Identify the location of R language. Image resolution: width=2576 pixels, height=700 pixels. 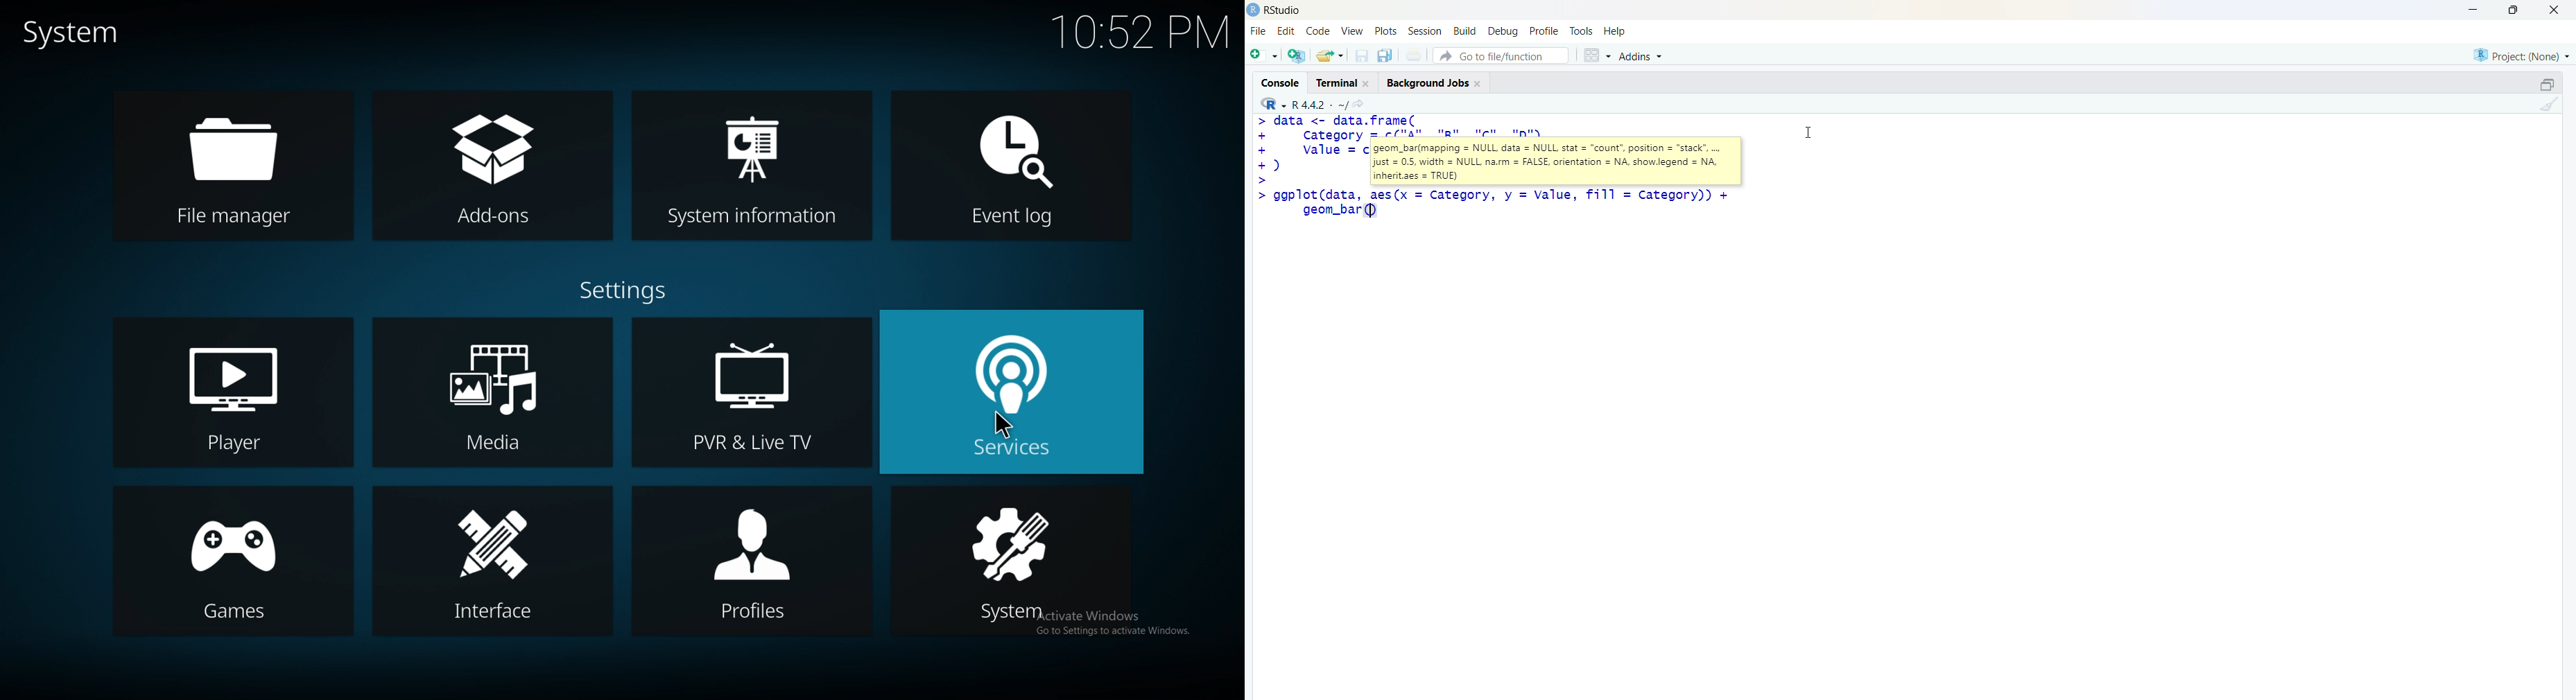
(1274, 104).